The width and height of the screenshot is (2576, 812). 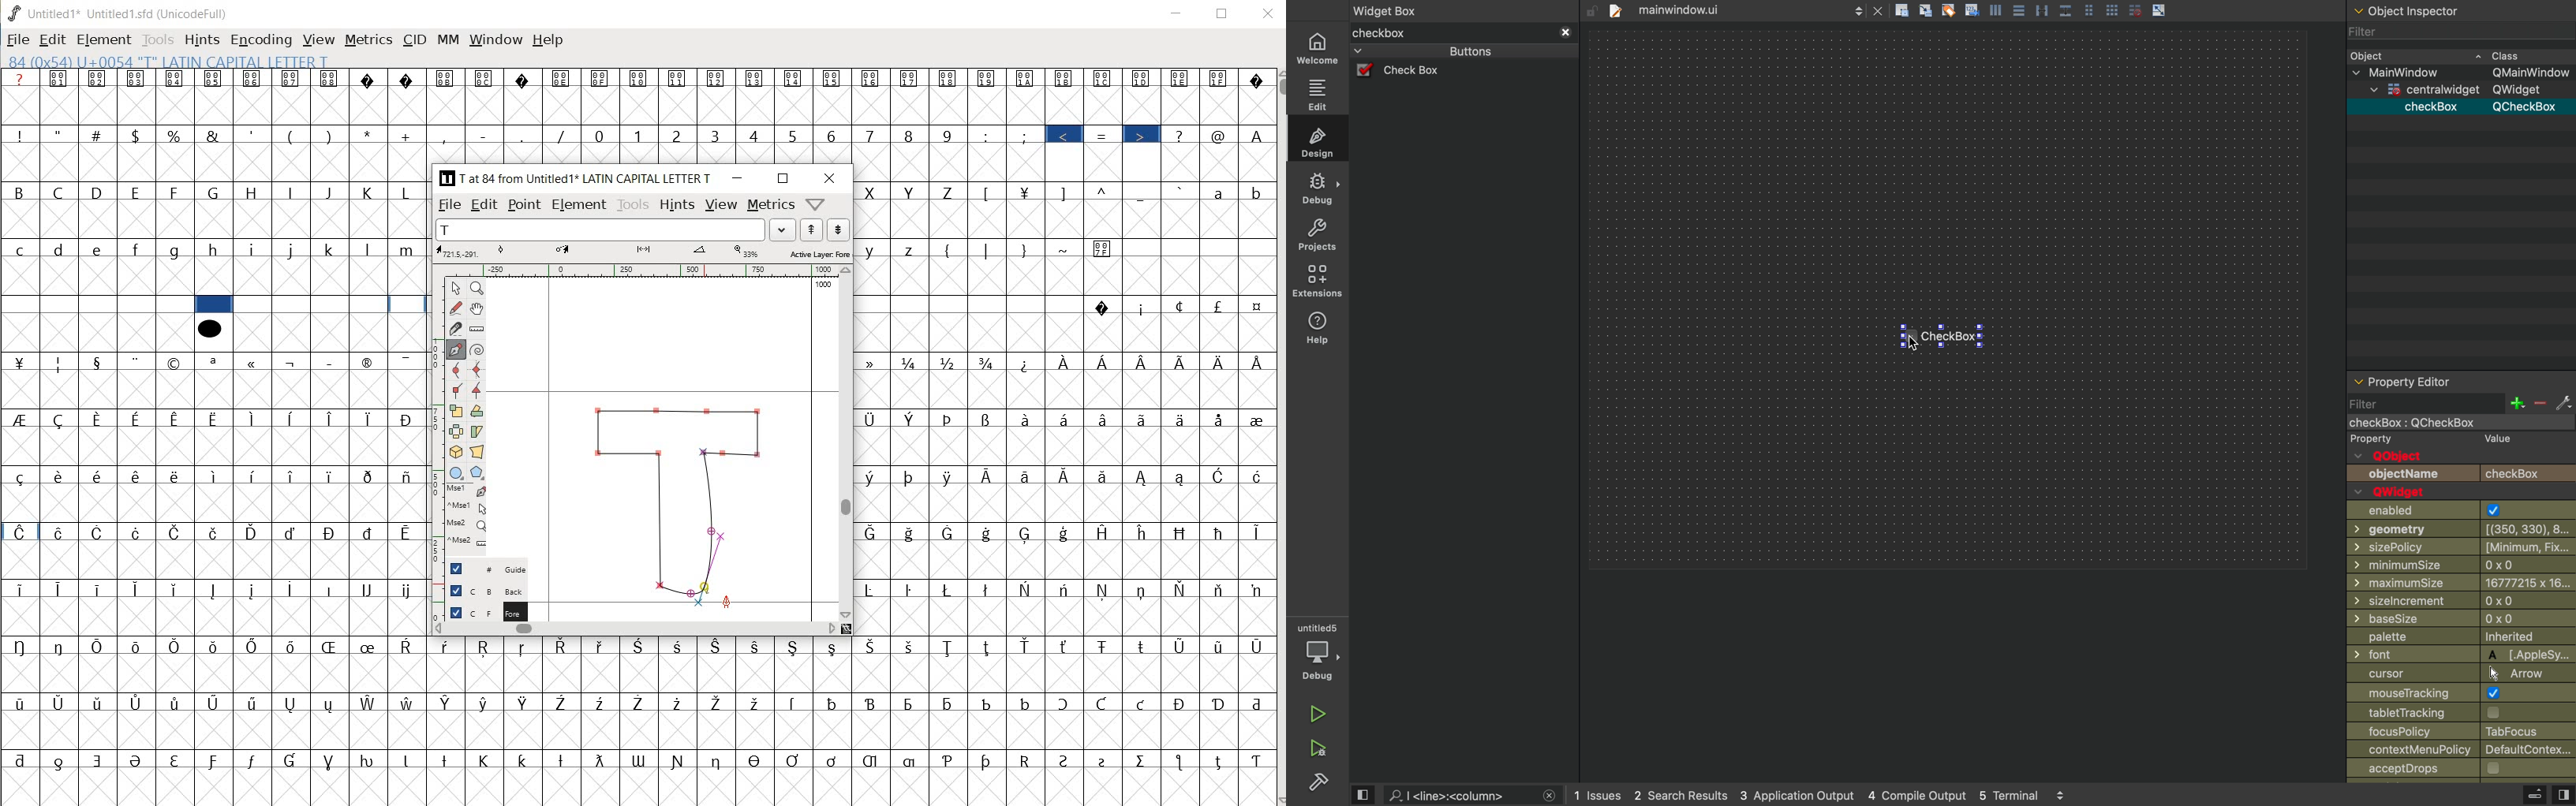 What do you see at coordinates (2461, 582) in the screenshot?
I see `maximum size ` at bounding box center [2461, 582].